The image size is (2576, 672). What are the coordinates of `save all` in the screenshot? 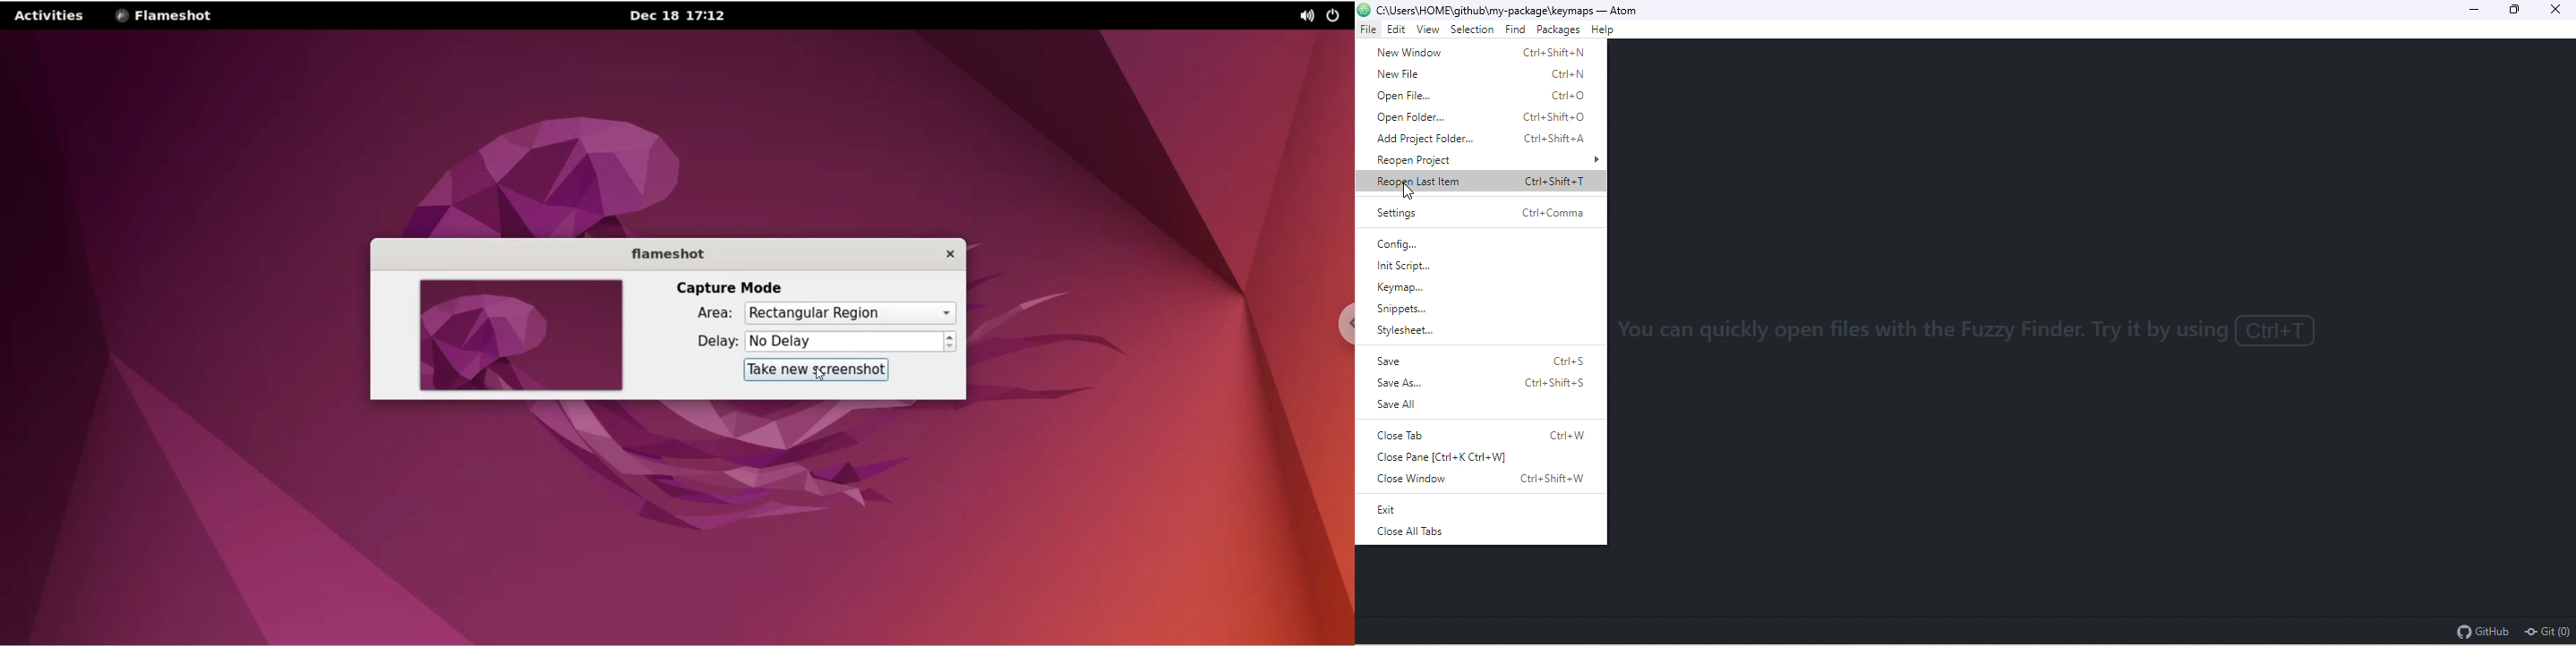 It's located at (1465, 404).